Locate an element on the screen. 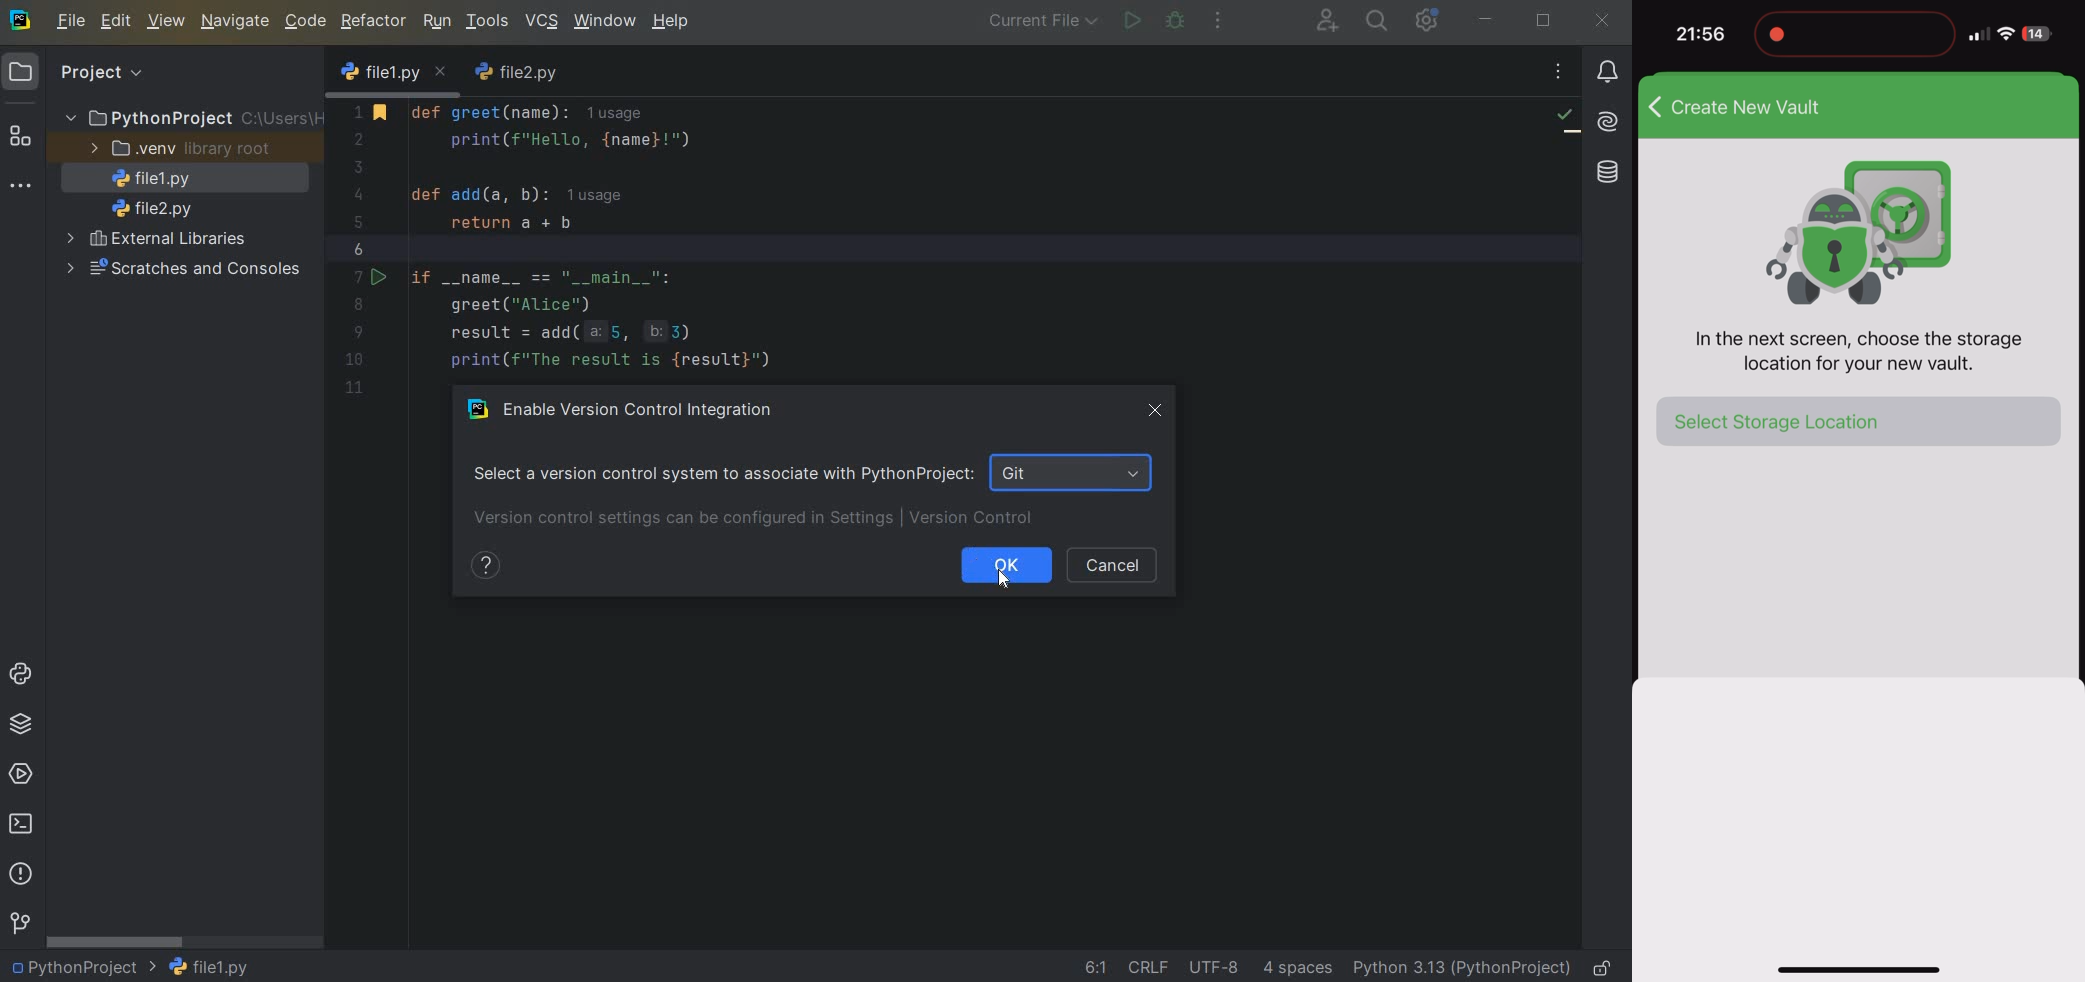 The image size is (2100, 1008). structure is located at coordinates (20, 139).